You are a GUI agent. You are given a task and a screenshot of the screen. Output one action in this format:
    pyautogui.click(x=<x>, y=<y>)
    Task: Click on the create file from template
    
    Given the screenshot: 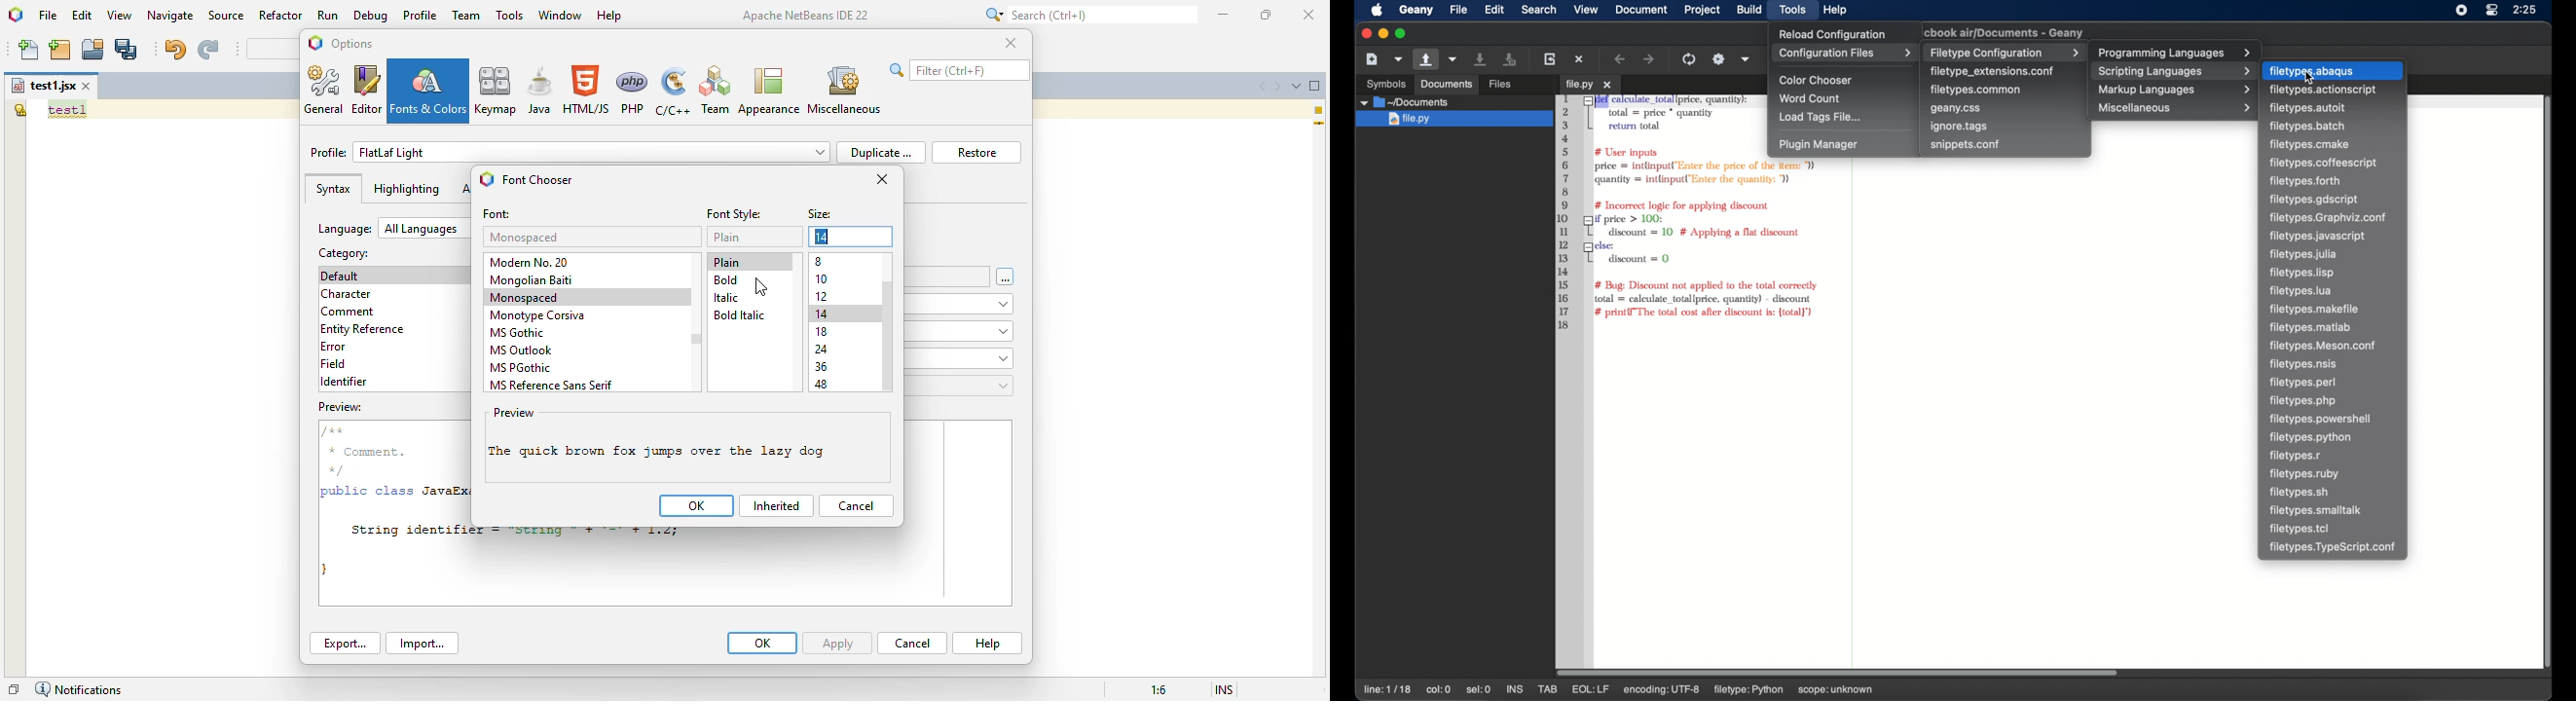 What is the action you would take?
    pyautogui.click(x=1399, y=59)
    